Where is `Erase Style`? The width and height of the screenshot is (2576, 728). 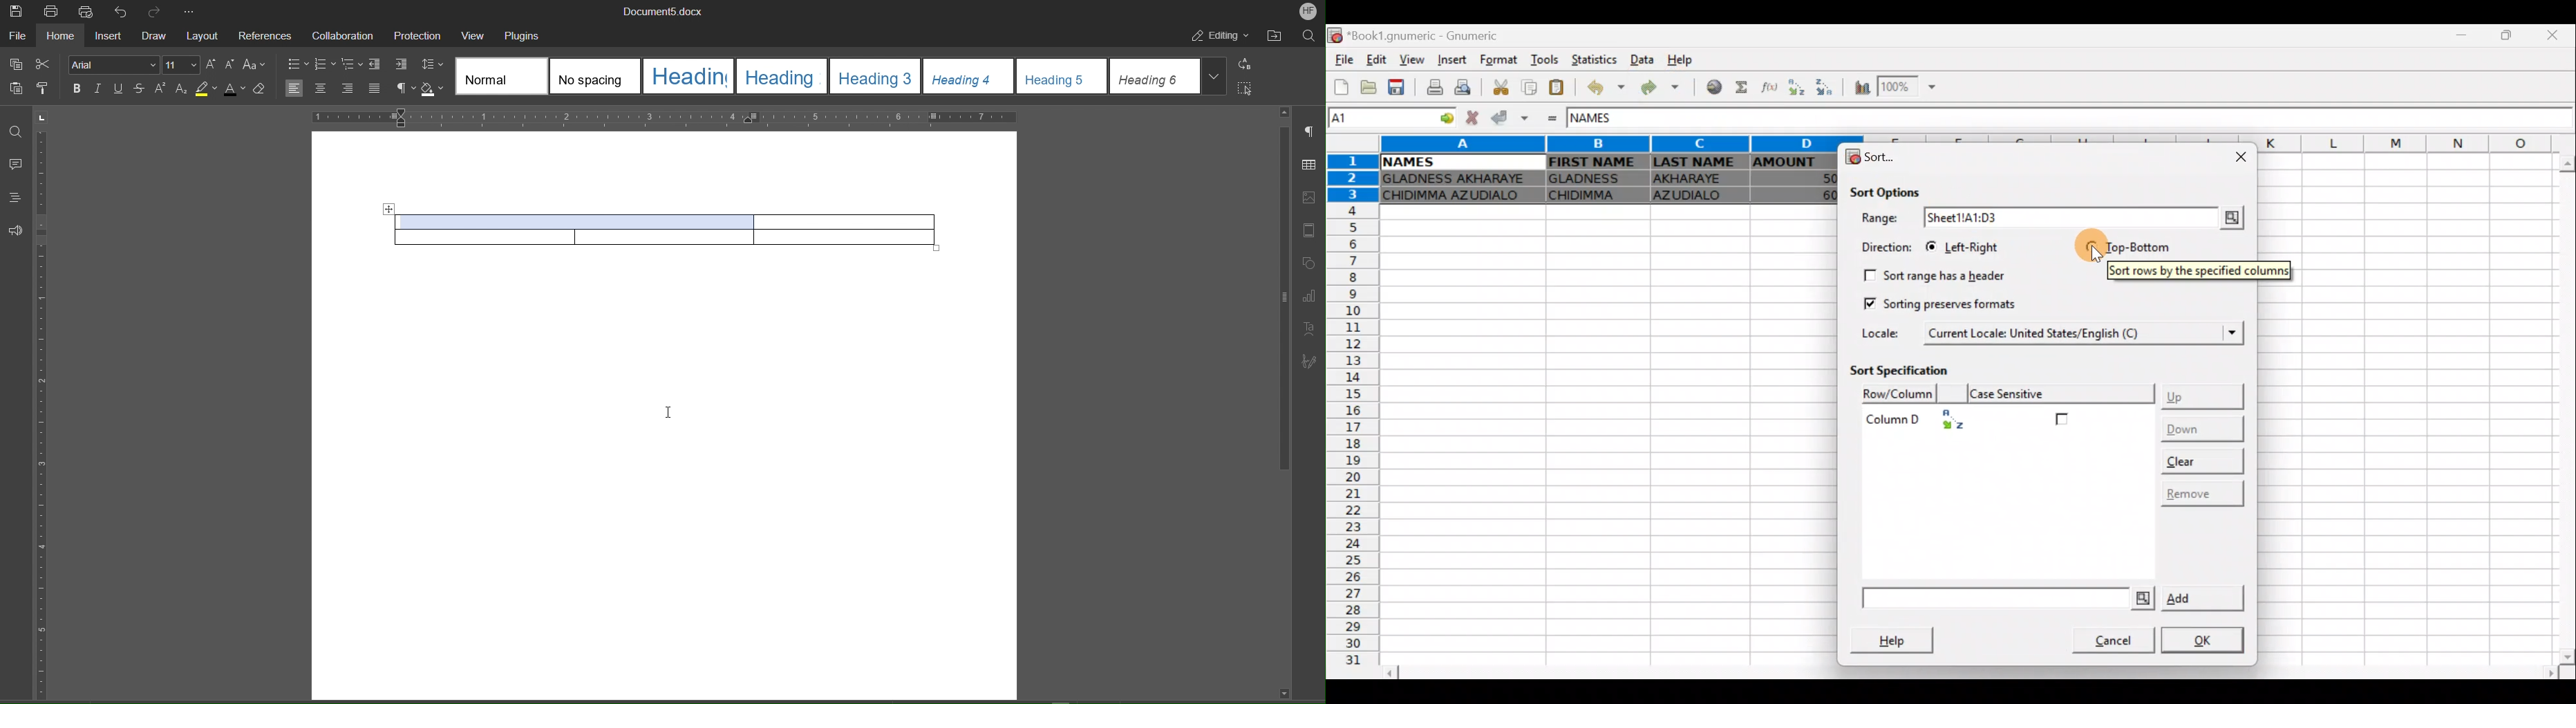 Erase Style is located at coordinates (261, 89).